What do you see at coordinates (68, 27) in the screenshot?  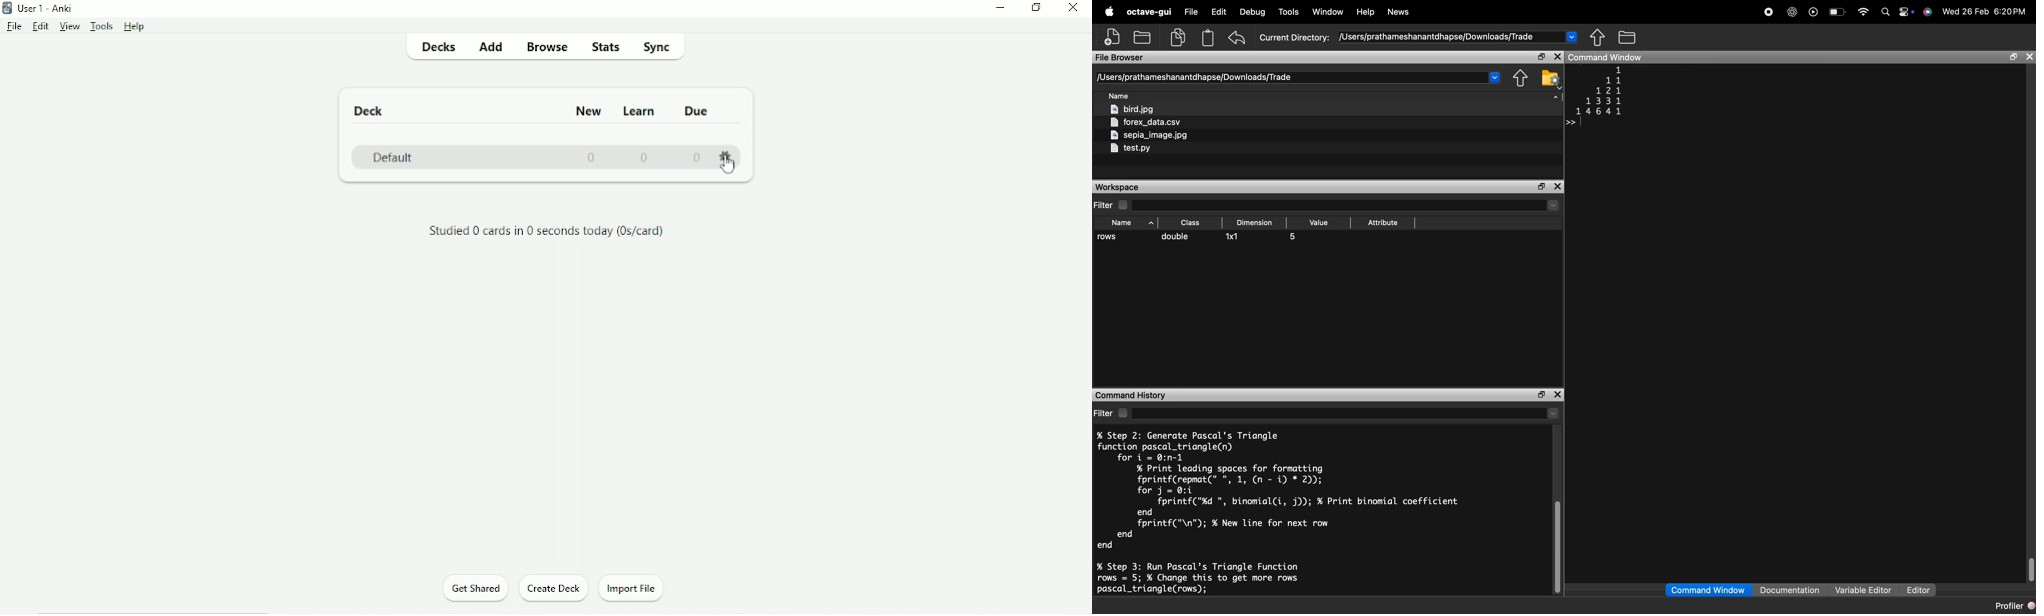 I see `View` at bounding box center [68, 27].